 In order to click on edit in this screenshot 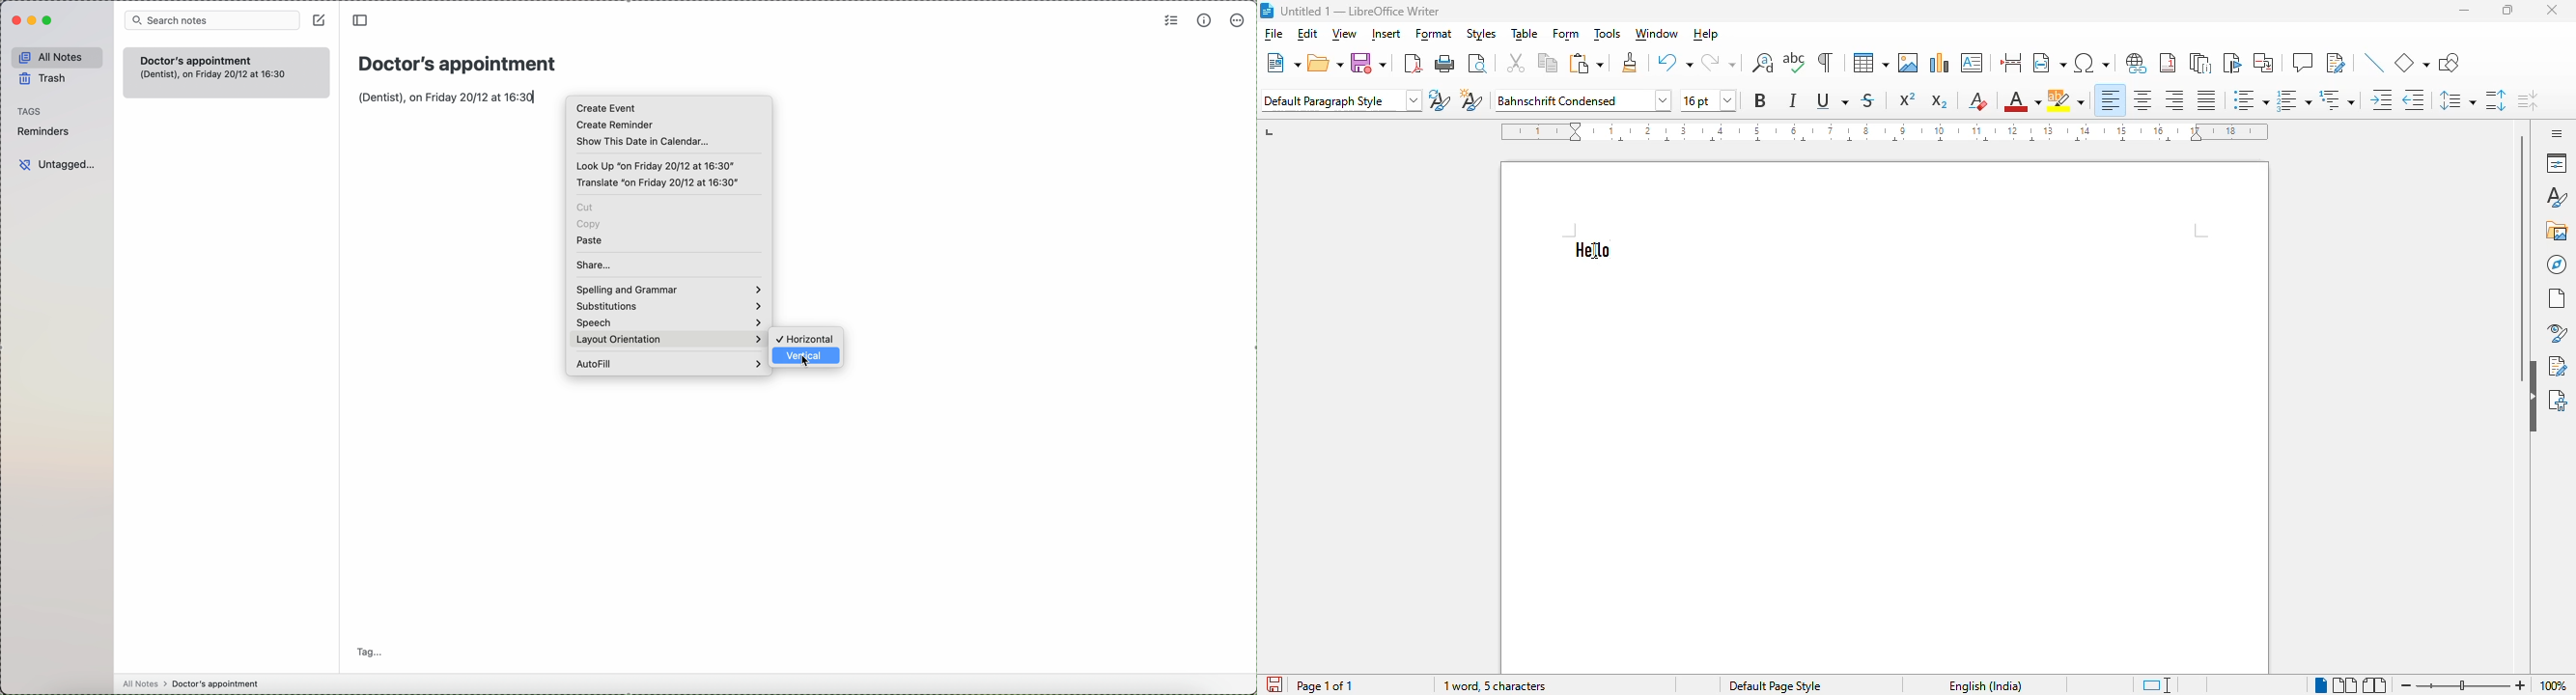, I will do `click(1308, 34)`.